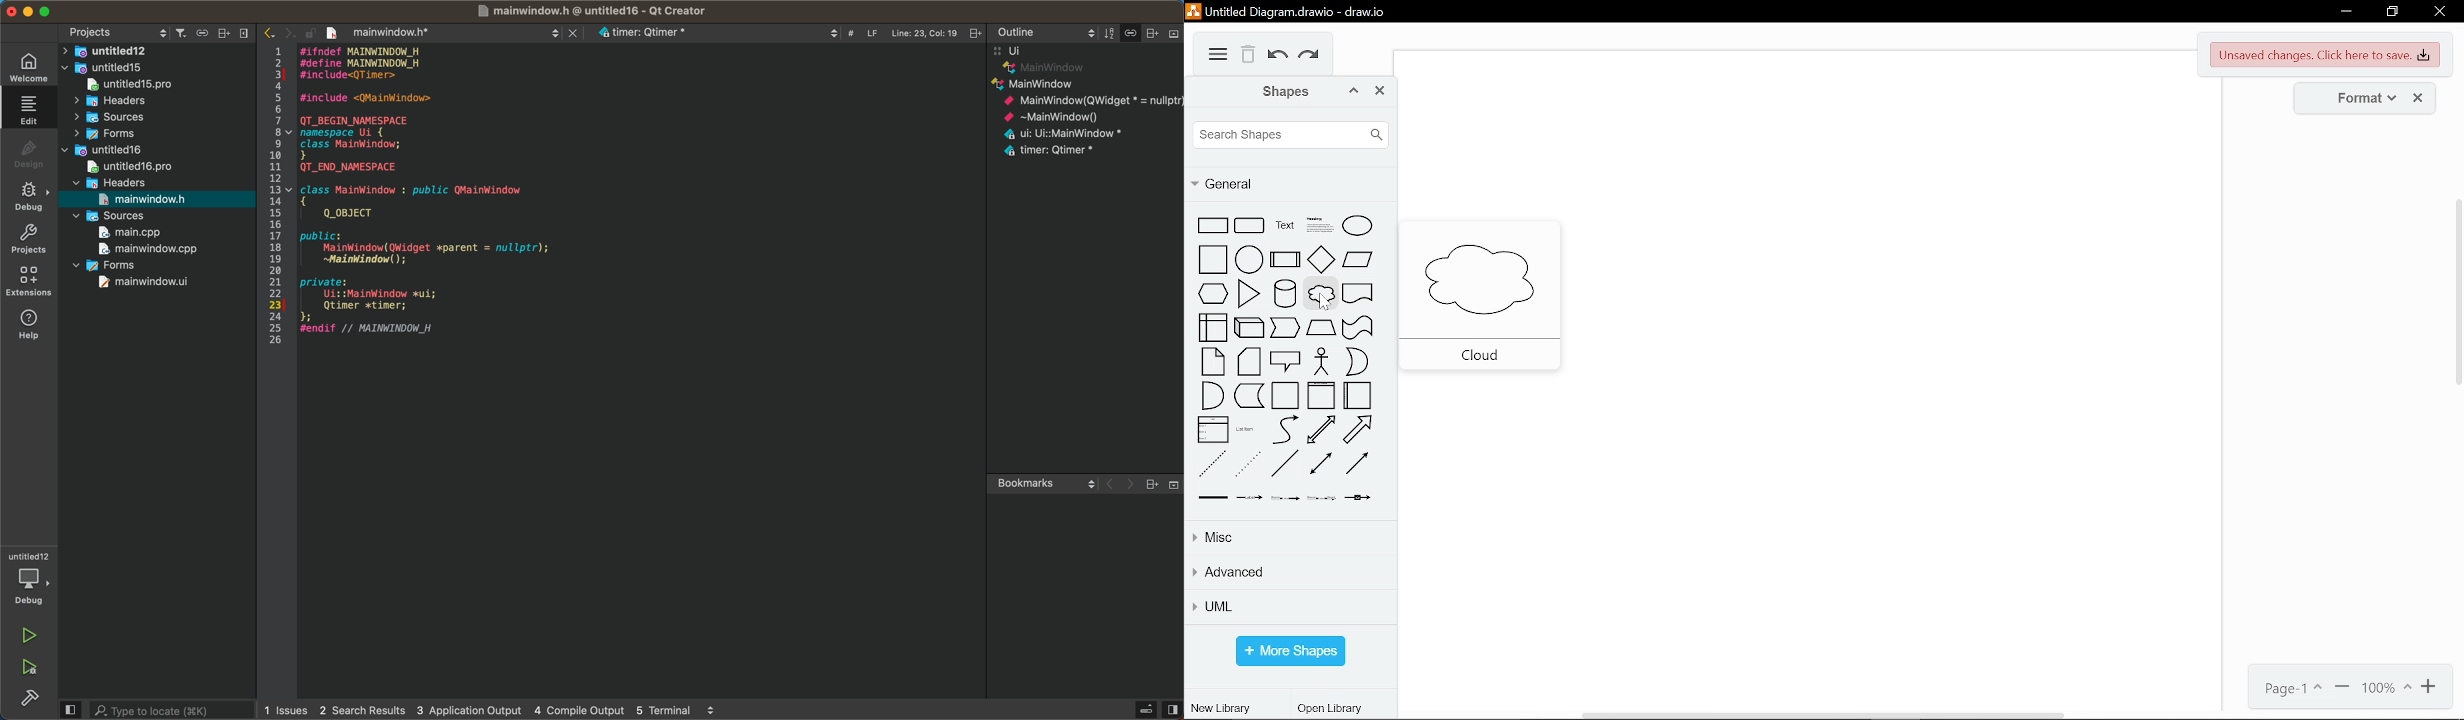  Describe the element at coordinates (1322, 300) in the screenshot. I see `Cursor` at that location.